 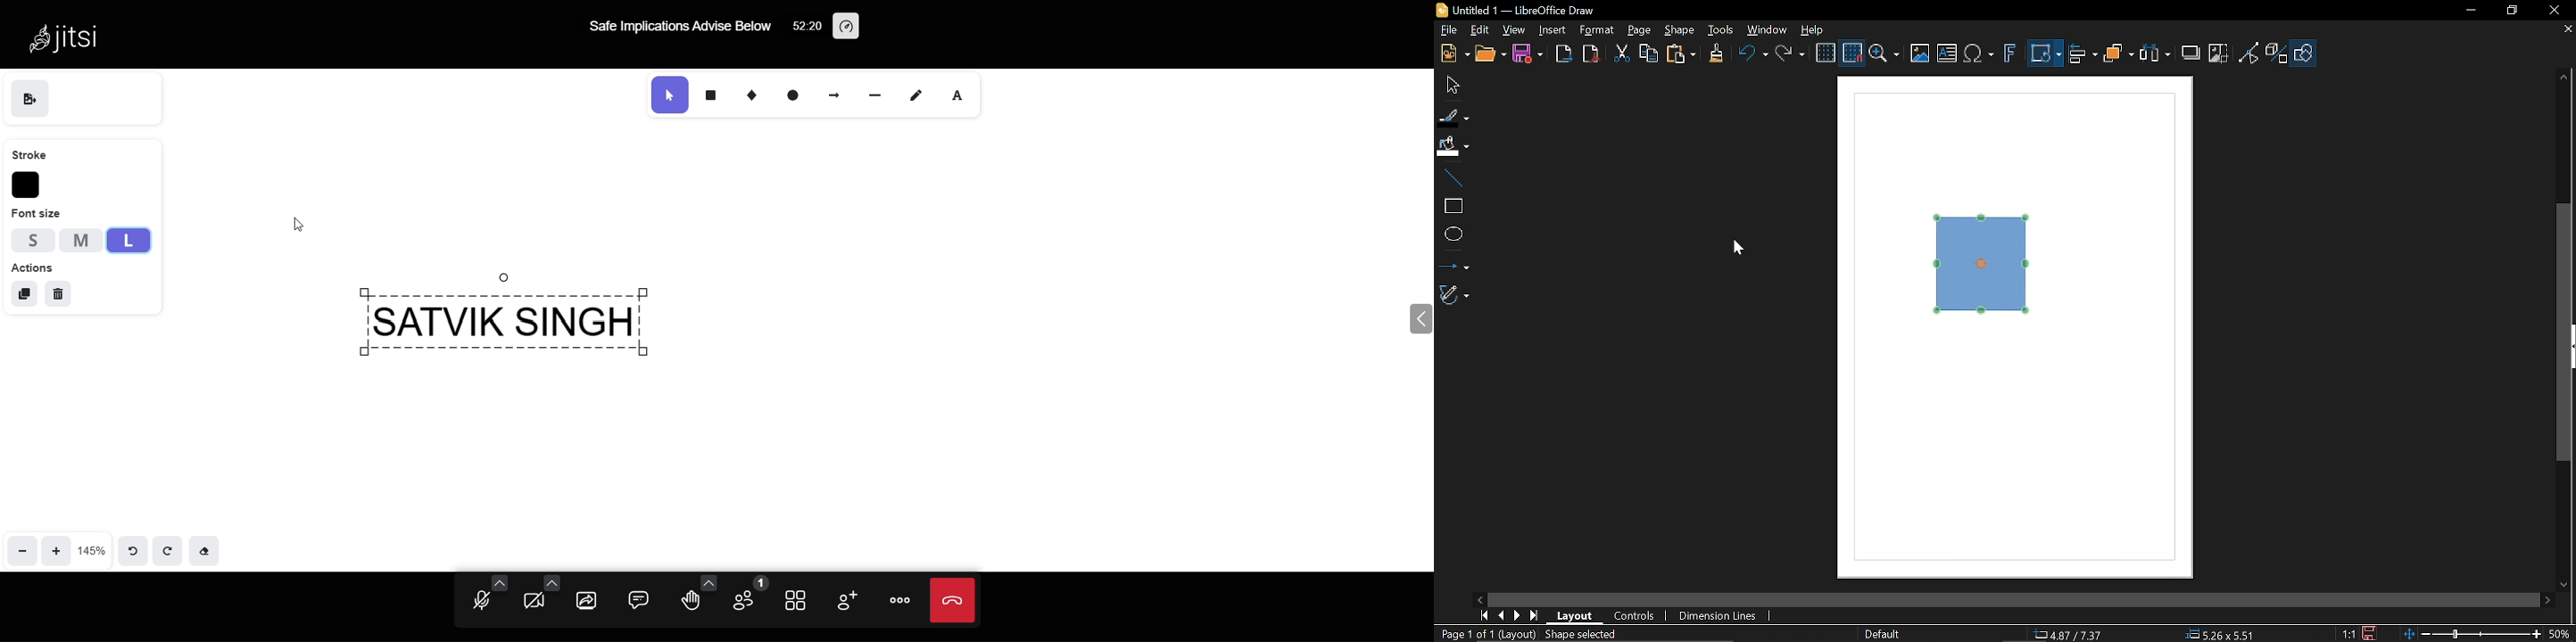 I want to click on Insert equation, so click(x=1979, y=54).